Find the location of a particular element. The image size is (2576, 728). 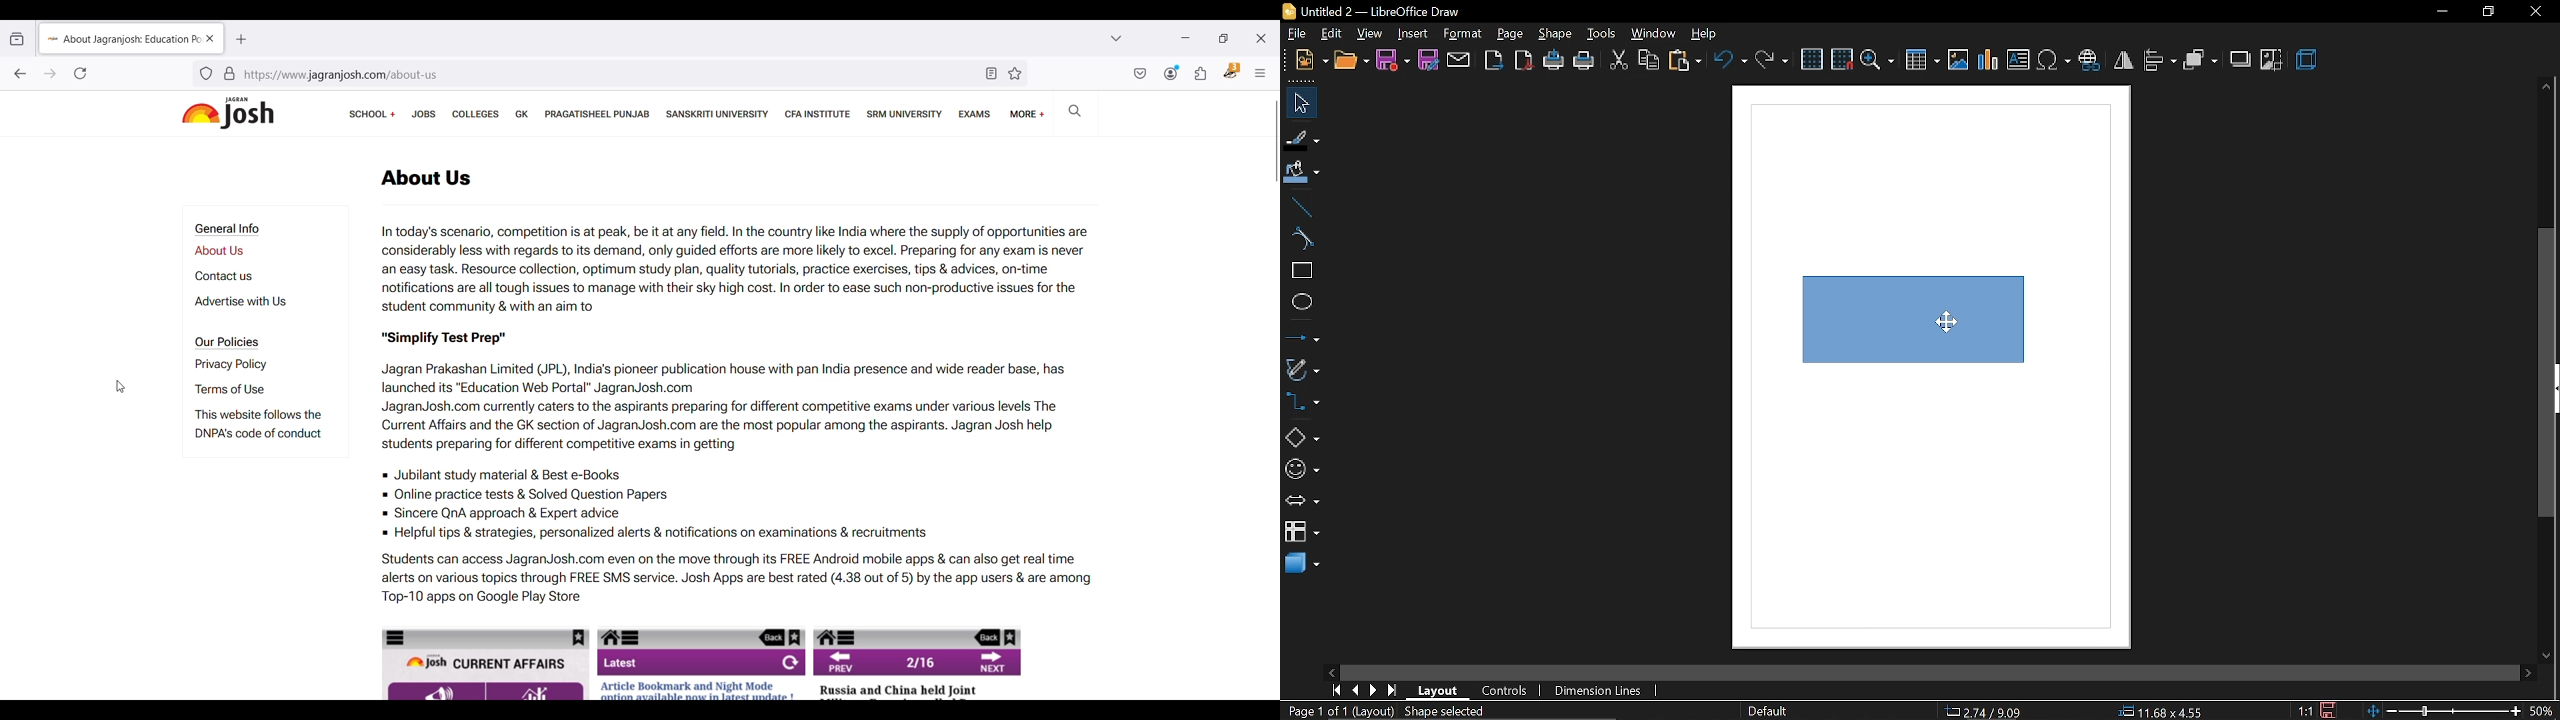

In today's scenario, competition is at peak, be it at any field. In the country like India where the supply of opportunities are
considerably less with regards to its demand, only guided efforts are more likely to excel. Preparing for any exam is never
an easy task. Resource collection, optimum study plan, quality tutorials, practice exercises, tips & advices, on-time
notifications are all tough issues to manage with their sky high cost. In order to ease such non-productive issues for the
student community & with an aim to is located at coordinates (733, 270).